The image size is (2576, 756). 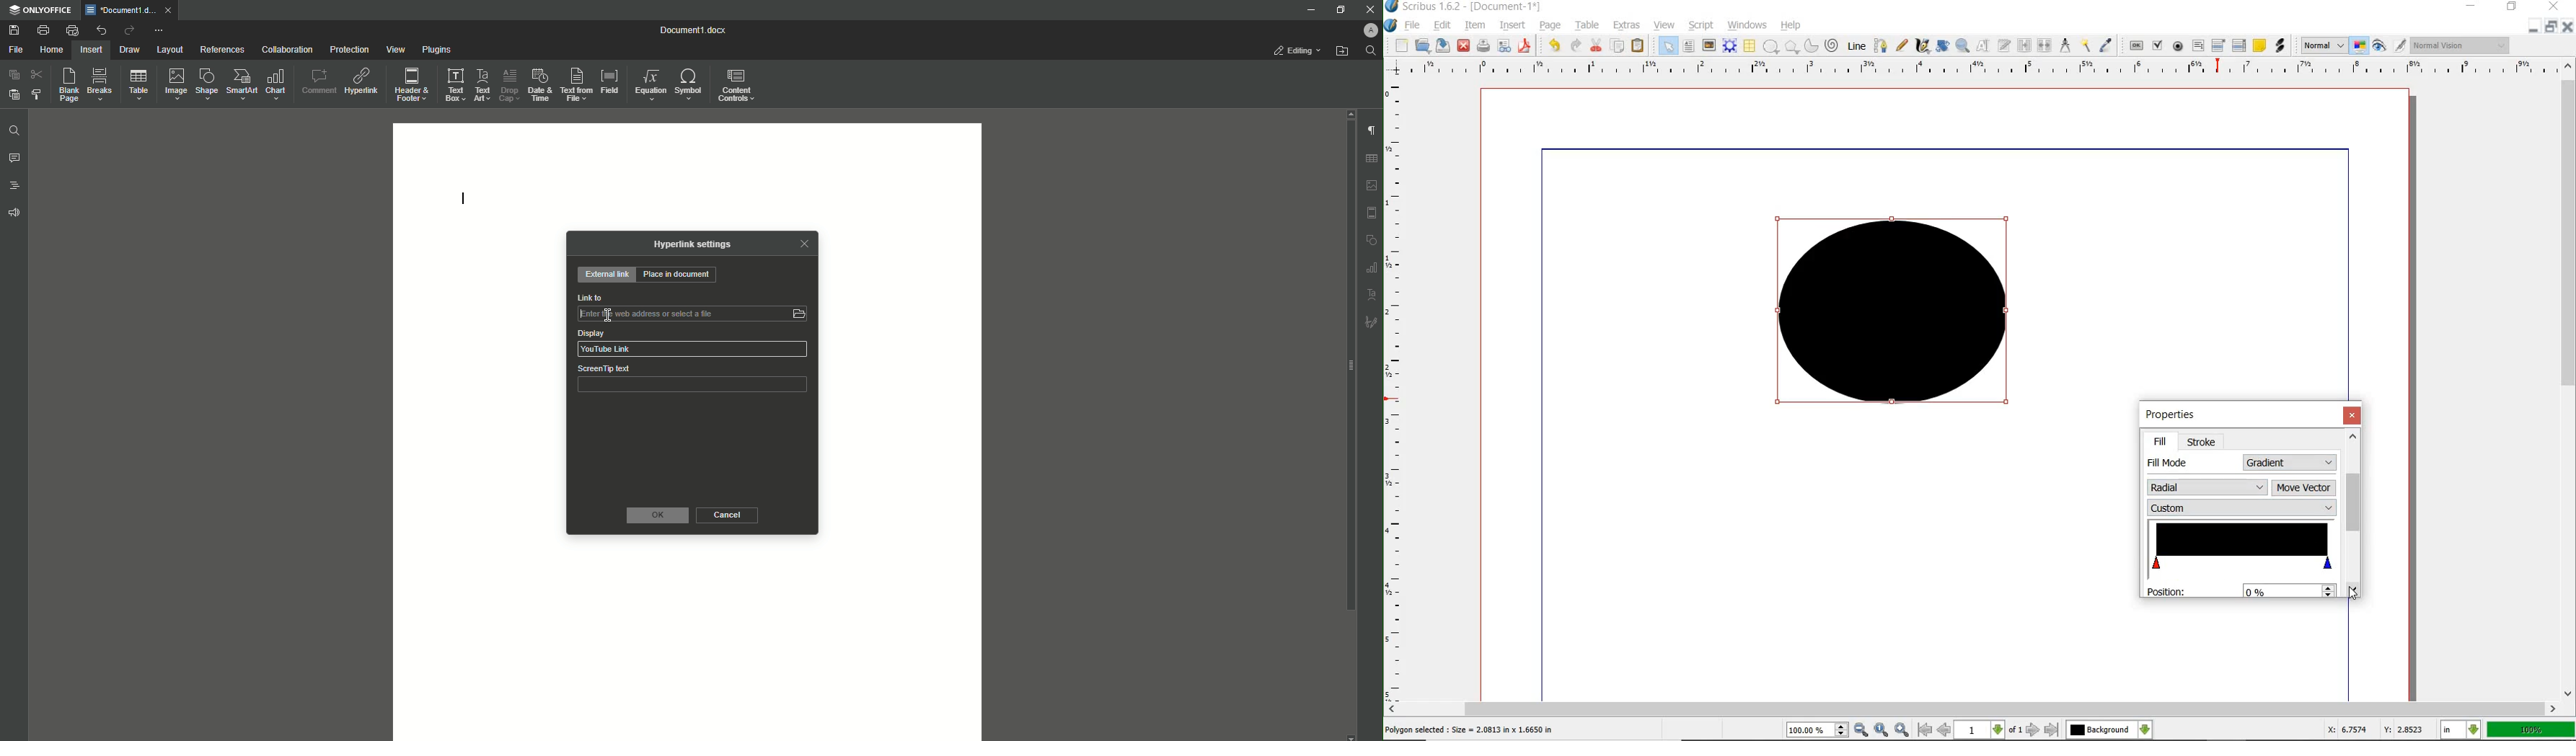 What do you see at coordinates (2218, 45) in the screenshot?
I see `PDF COMBO BOX` at bounding box center [2218, 45].